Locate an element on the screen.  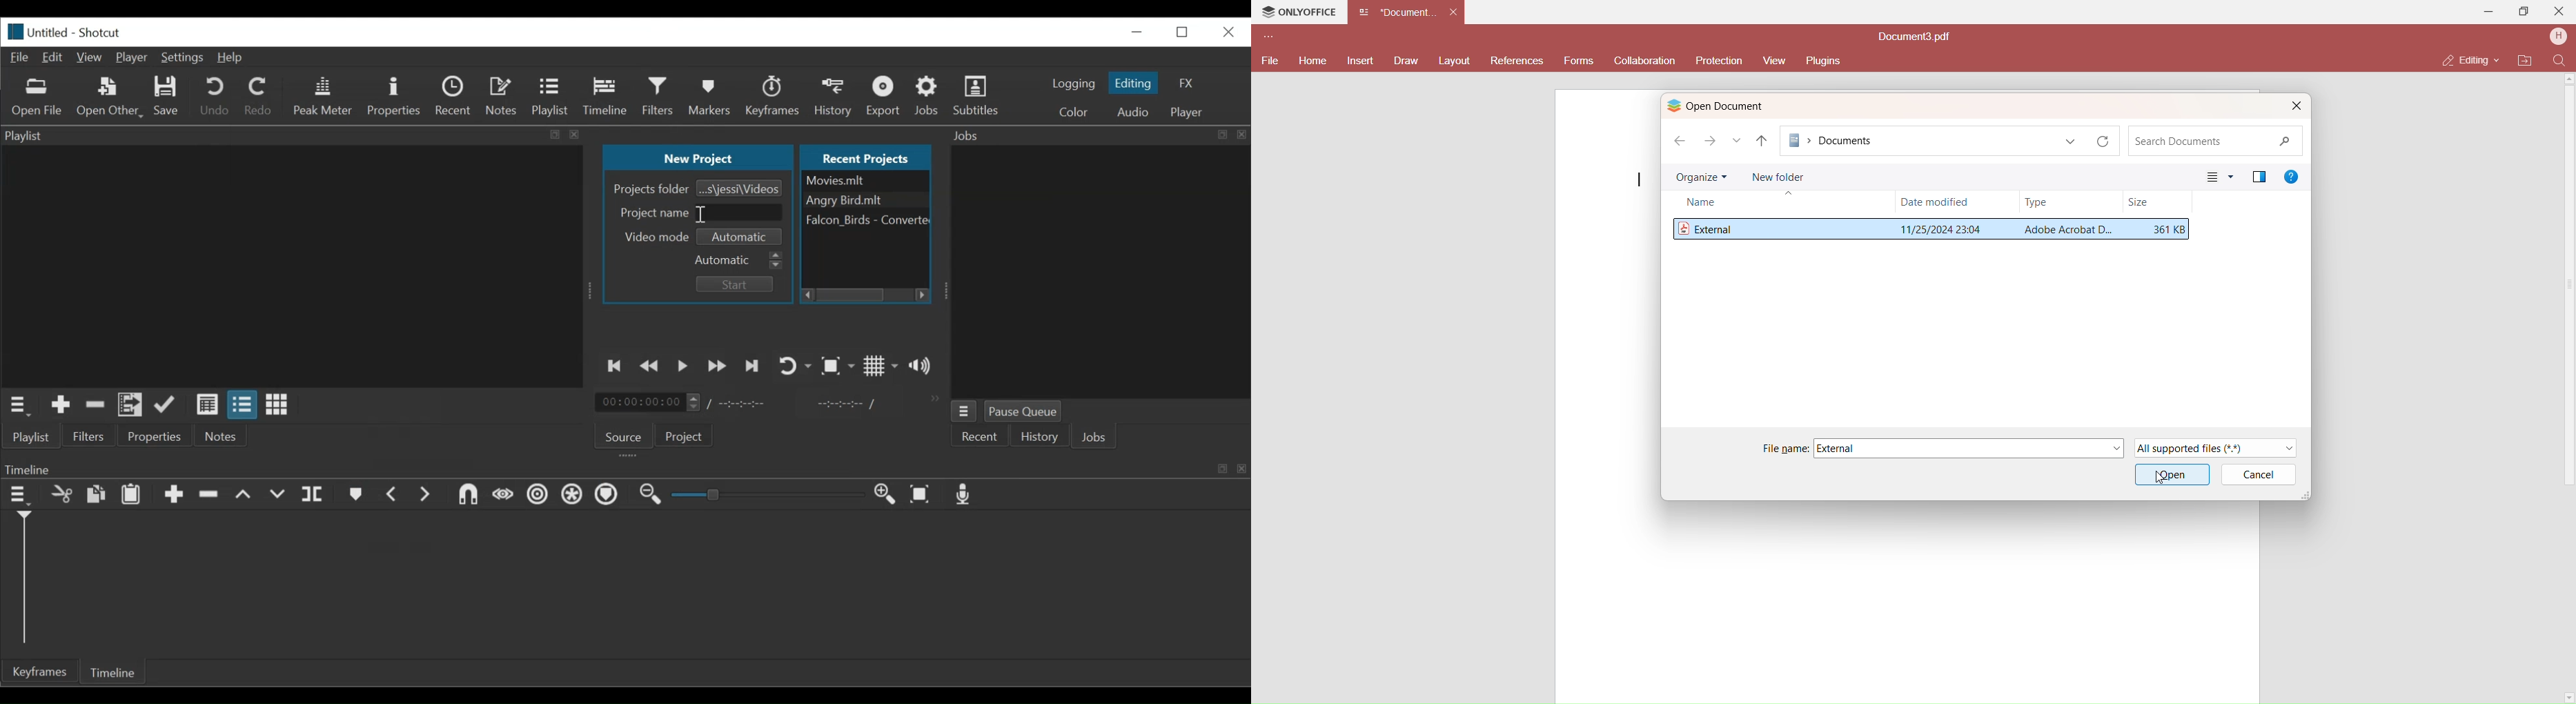
New Folder is located at coordinates (1778, 175).